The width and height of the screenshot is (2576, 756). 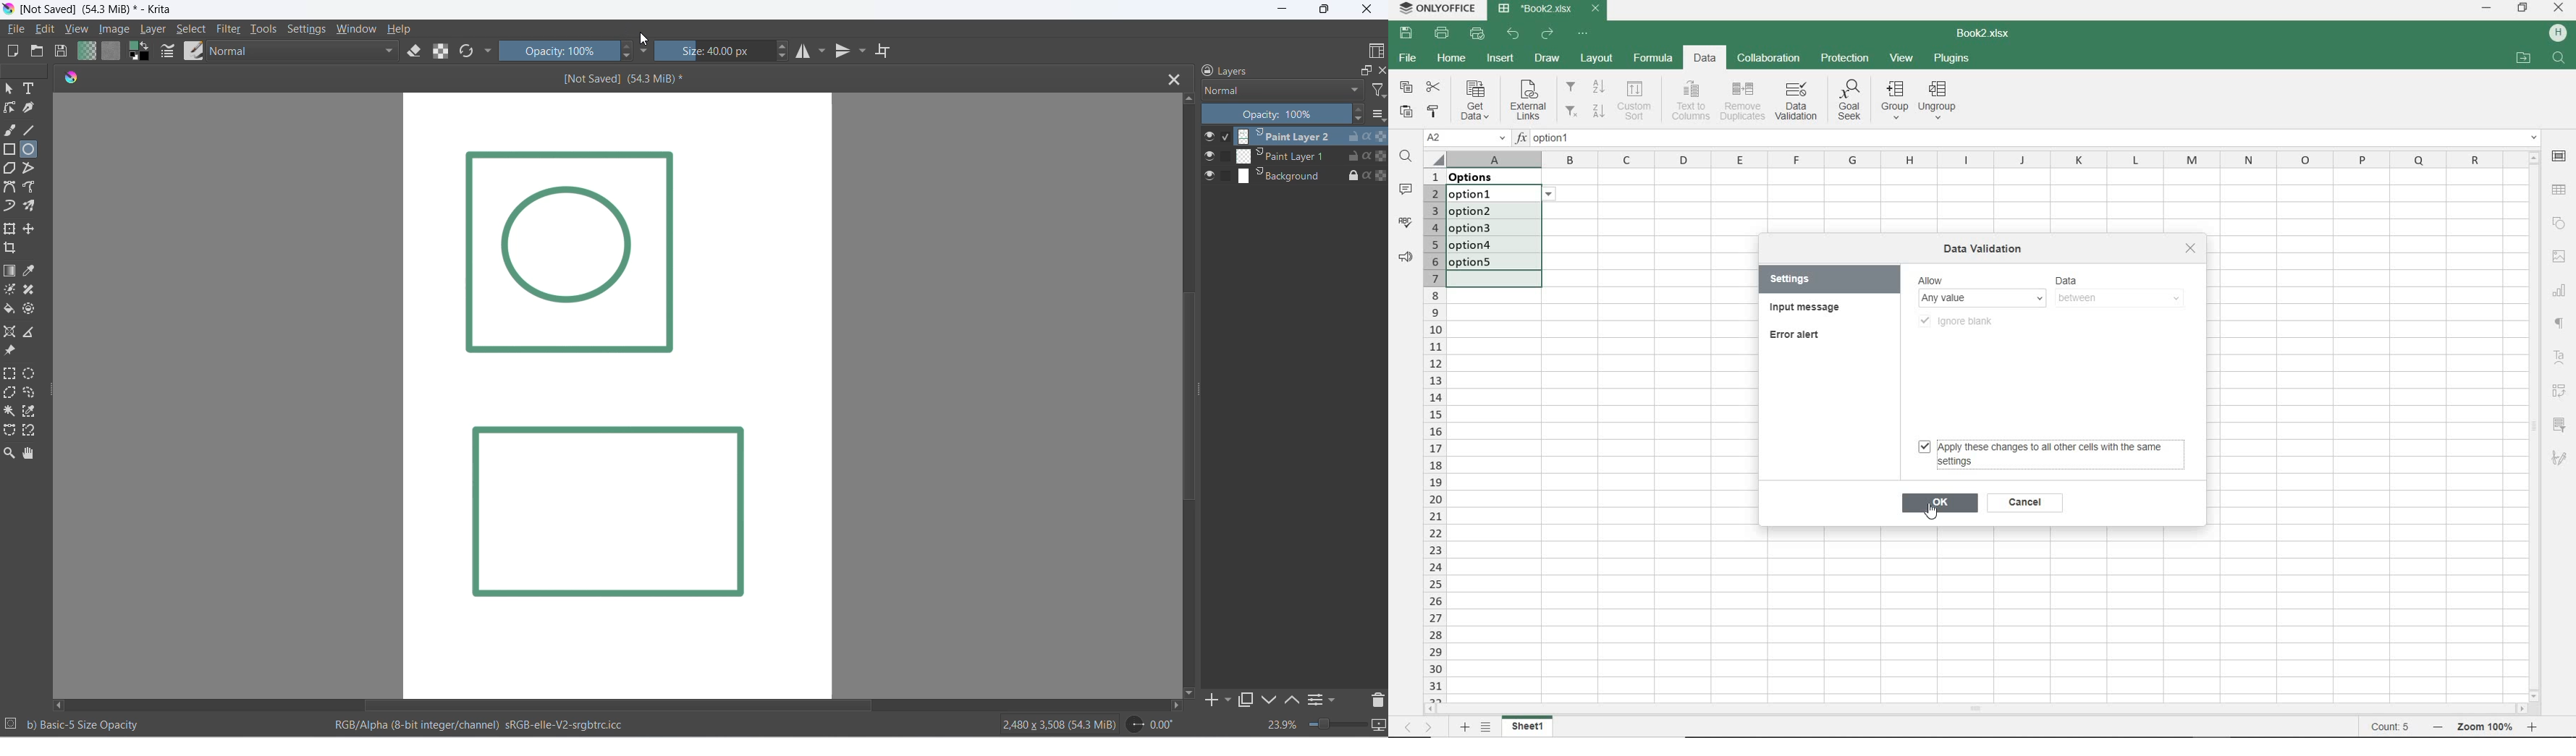 What do you see at coordinates (853, 51) in the screenshot?
I see `vertical mirror tool` at bounding box center [853, 51].